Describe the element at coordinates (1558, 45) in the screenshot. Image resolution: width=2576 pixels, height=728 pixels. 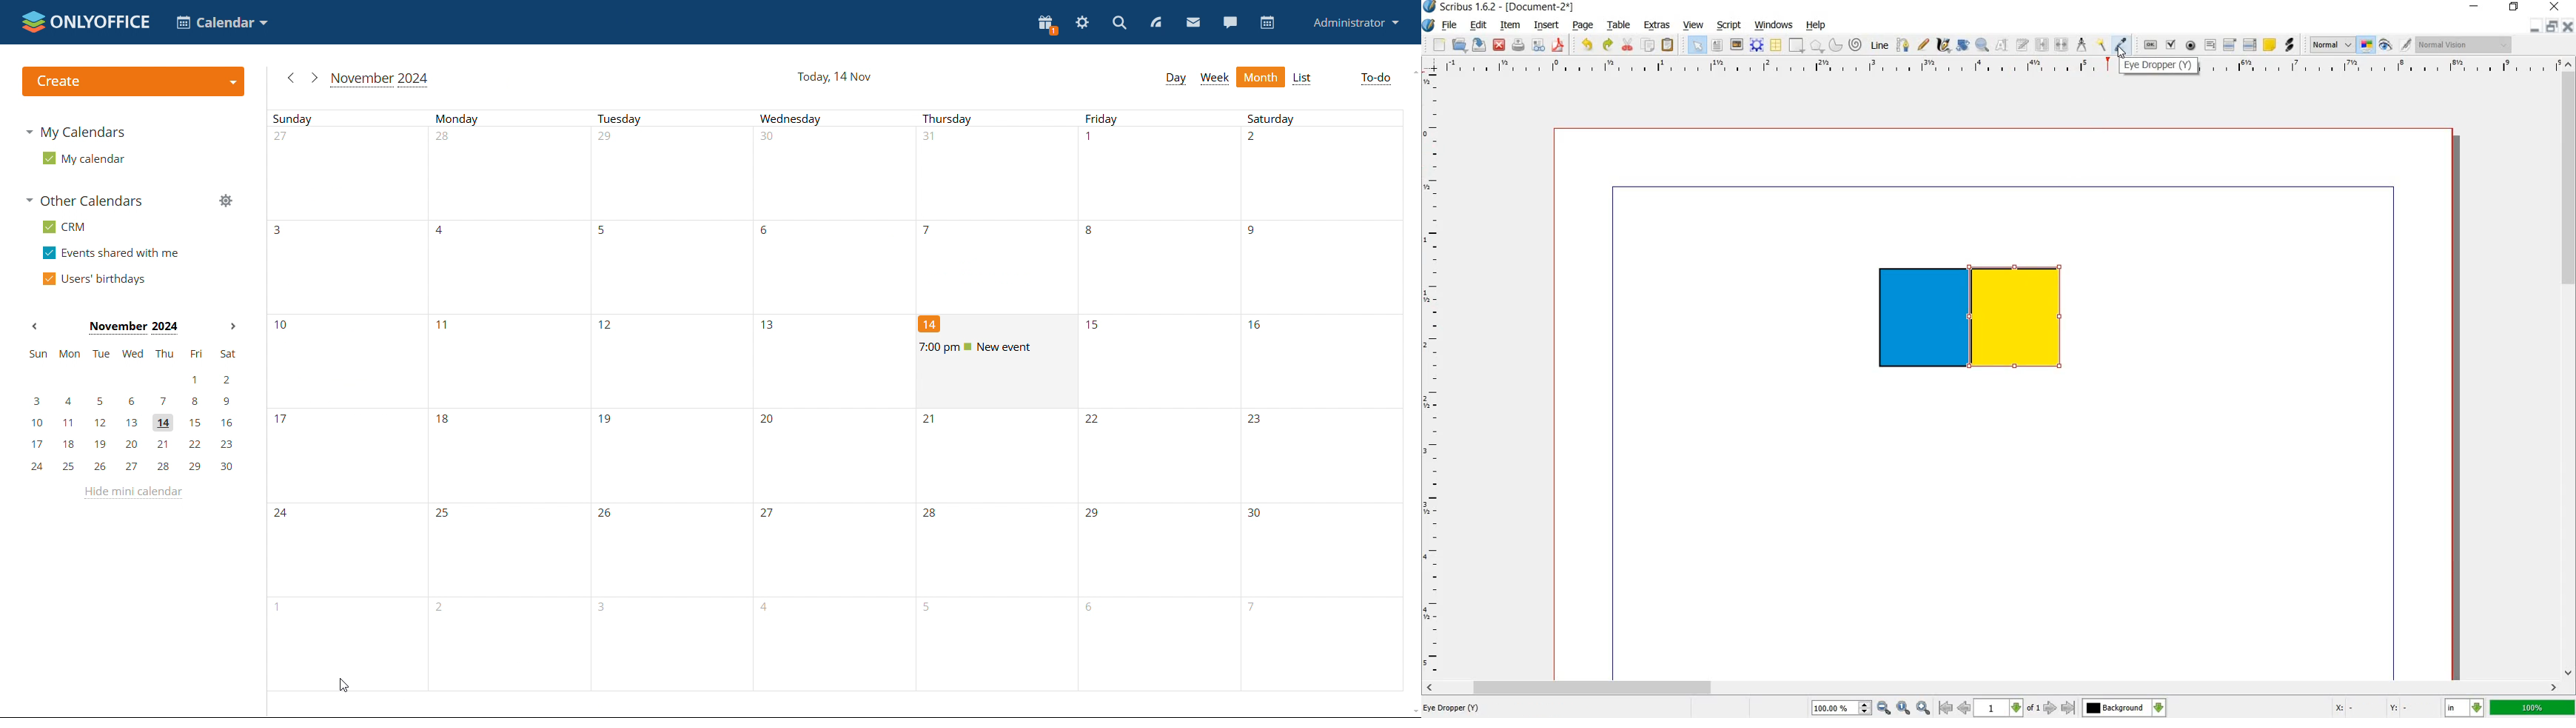
I see `save as a pdf` at that location.